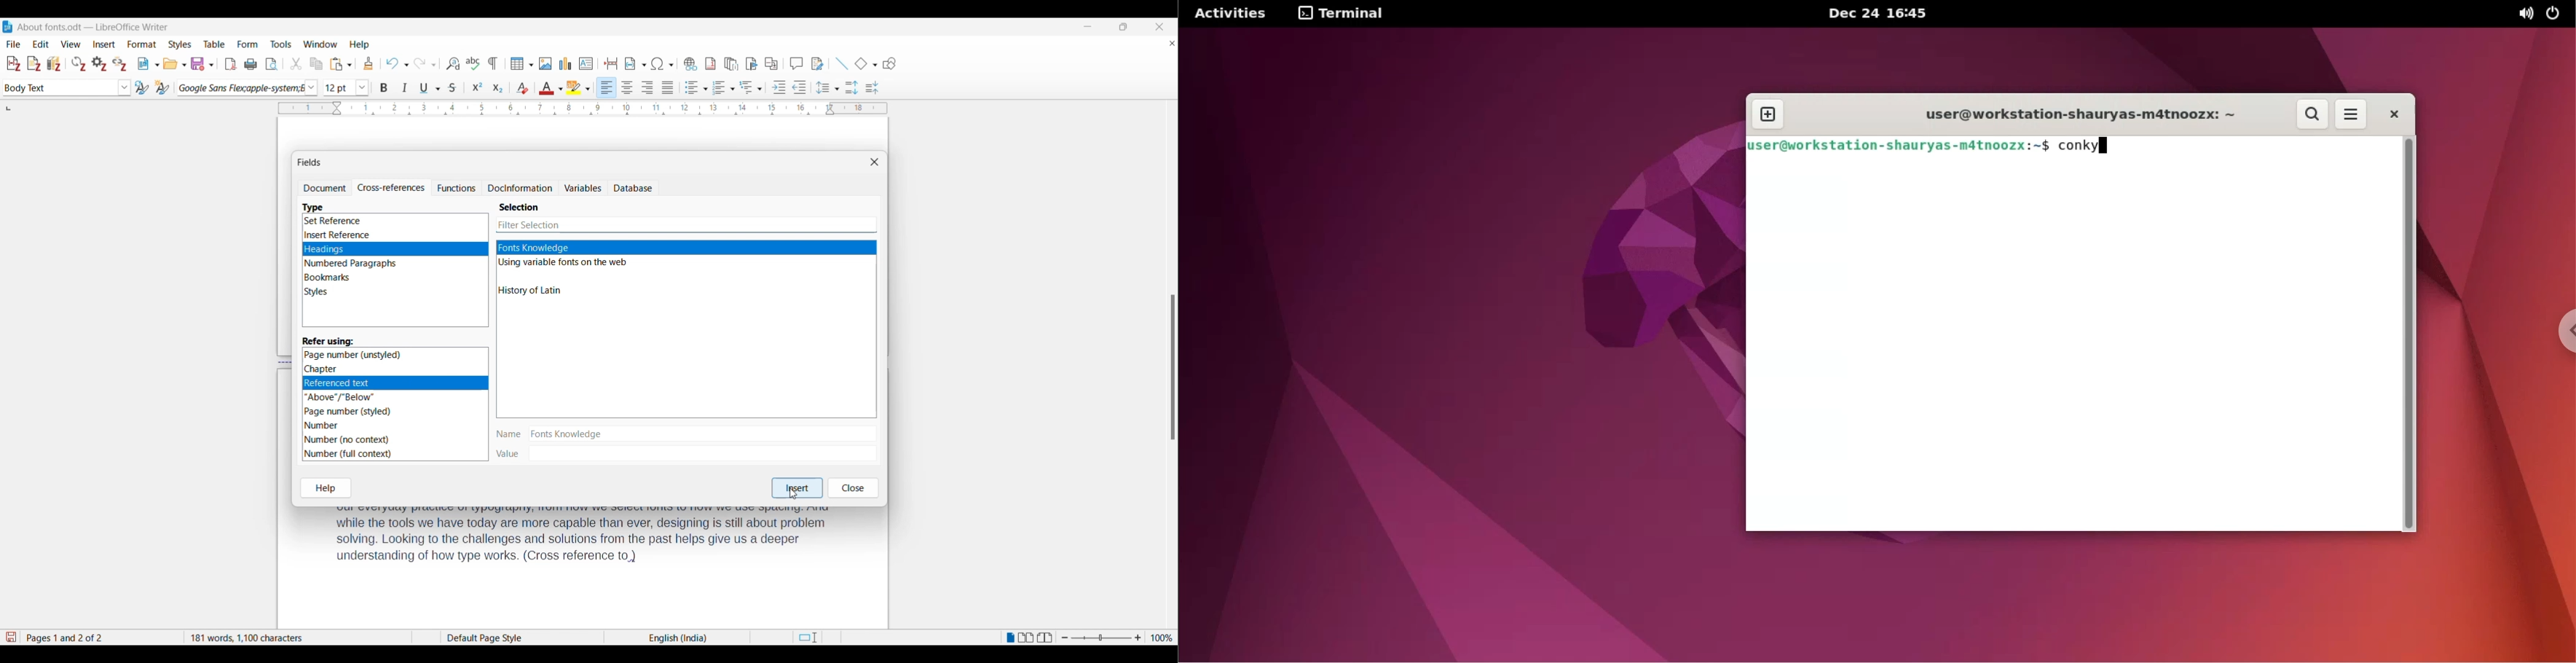 The width and height of the screenshot is (2576, 672). I want to click on Special character options, so click(663, 63).